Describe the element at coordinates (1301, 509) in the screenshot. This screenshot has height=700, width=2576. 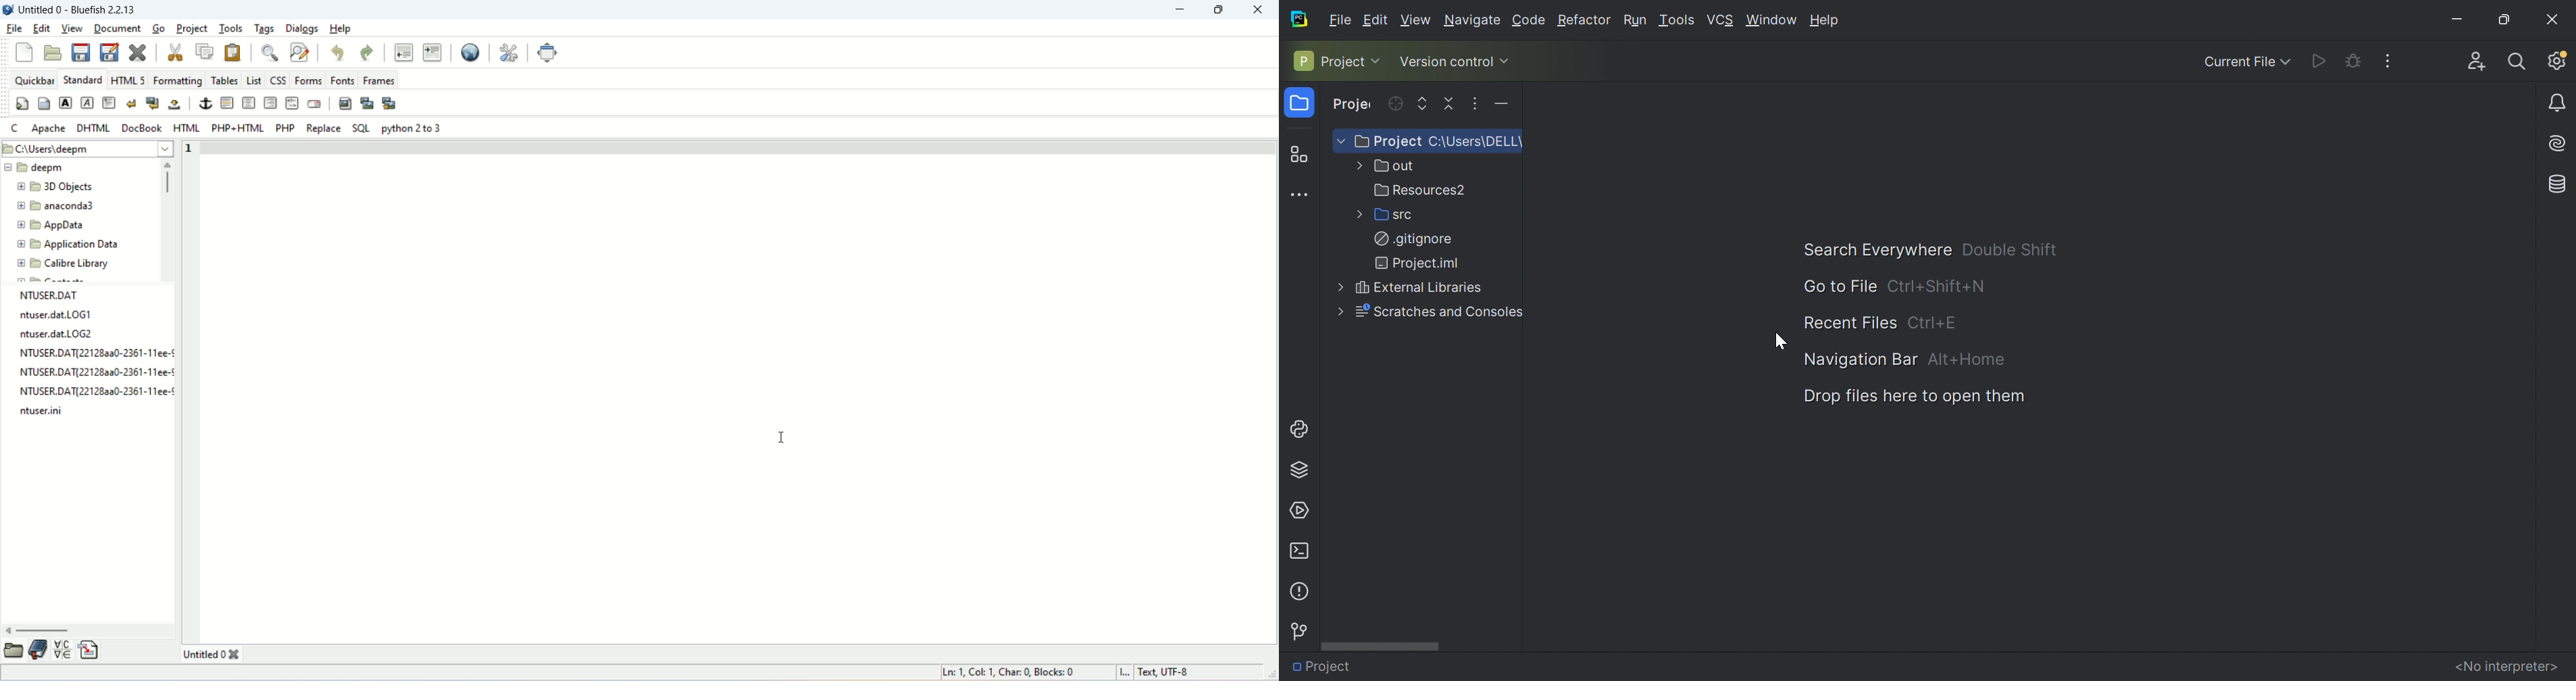
I see `Services` at that location.